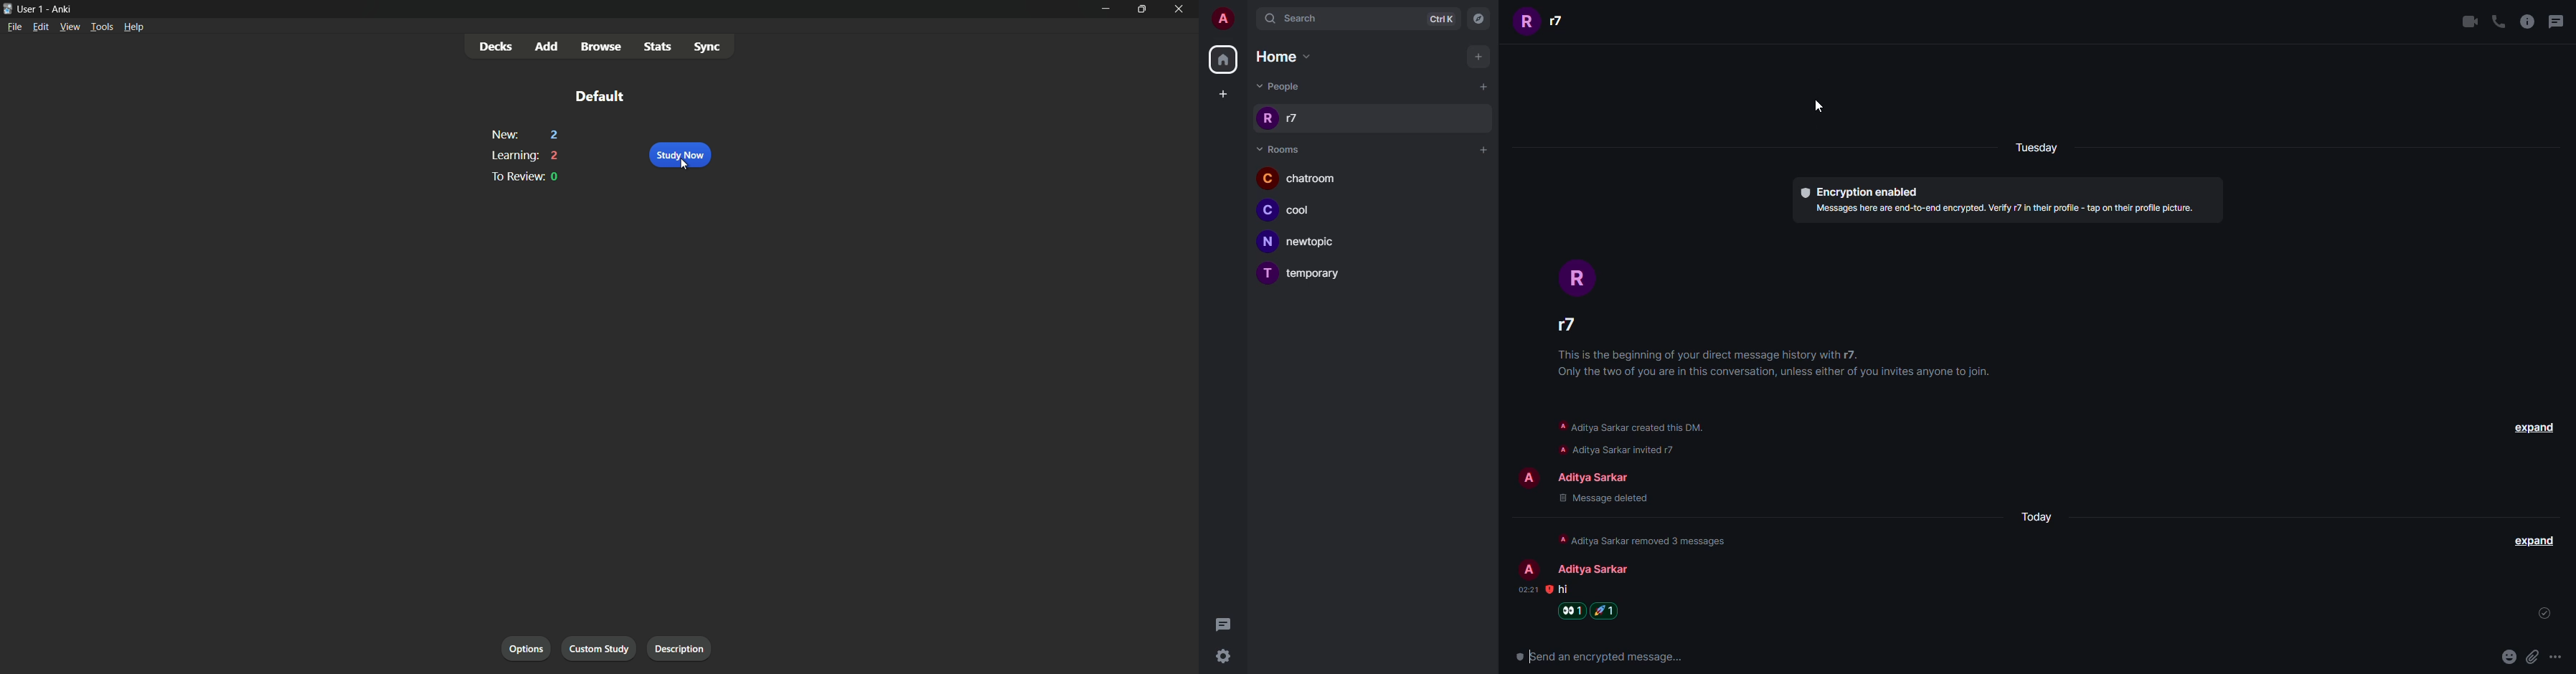  I want to click on new, so click(505, 134).